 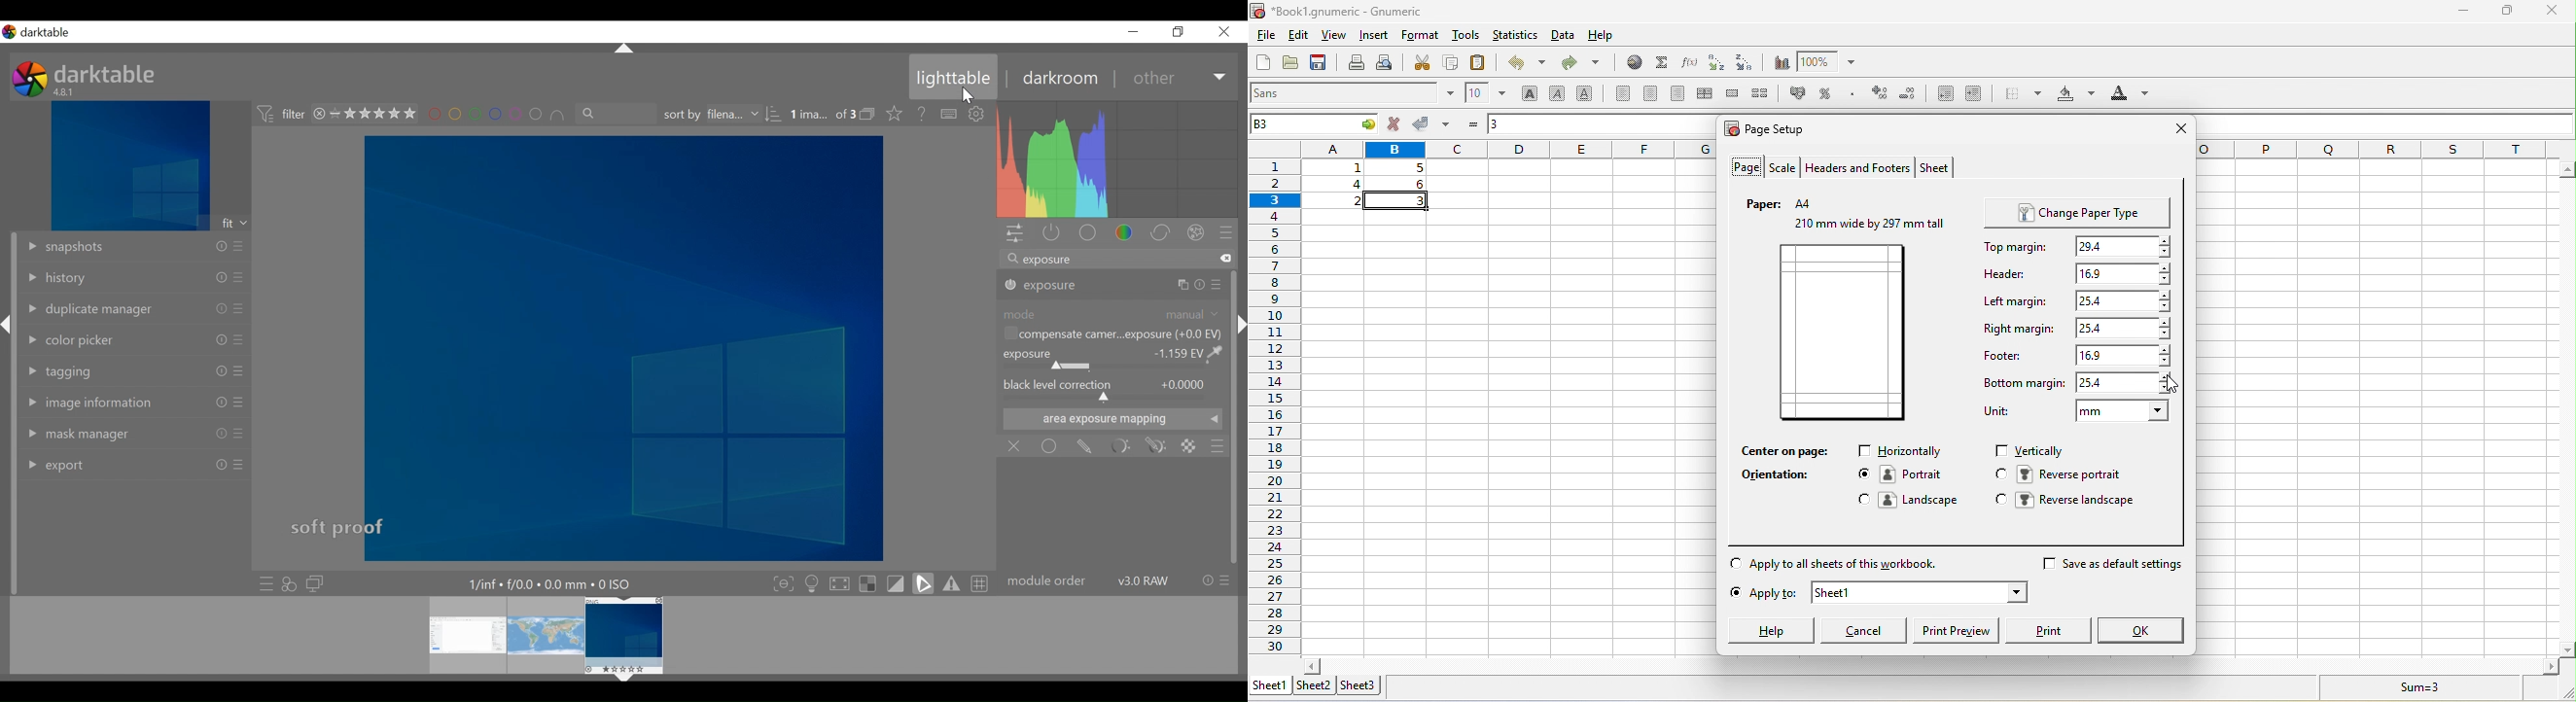 What do you see at coordinates (64, 248) in the screenshot?
I see `snapshot` at bounding box center [64, 248].